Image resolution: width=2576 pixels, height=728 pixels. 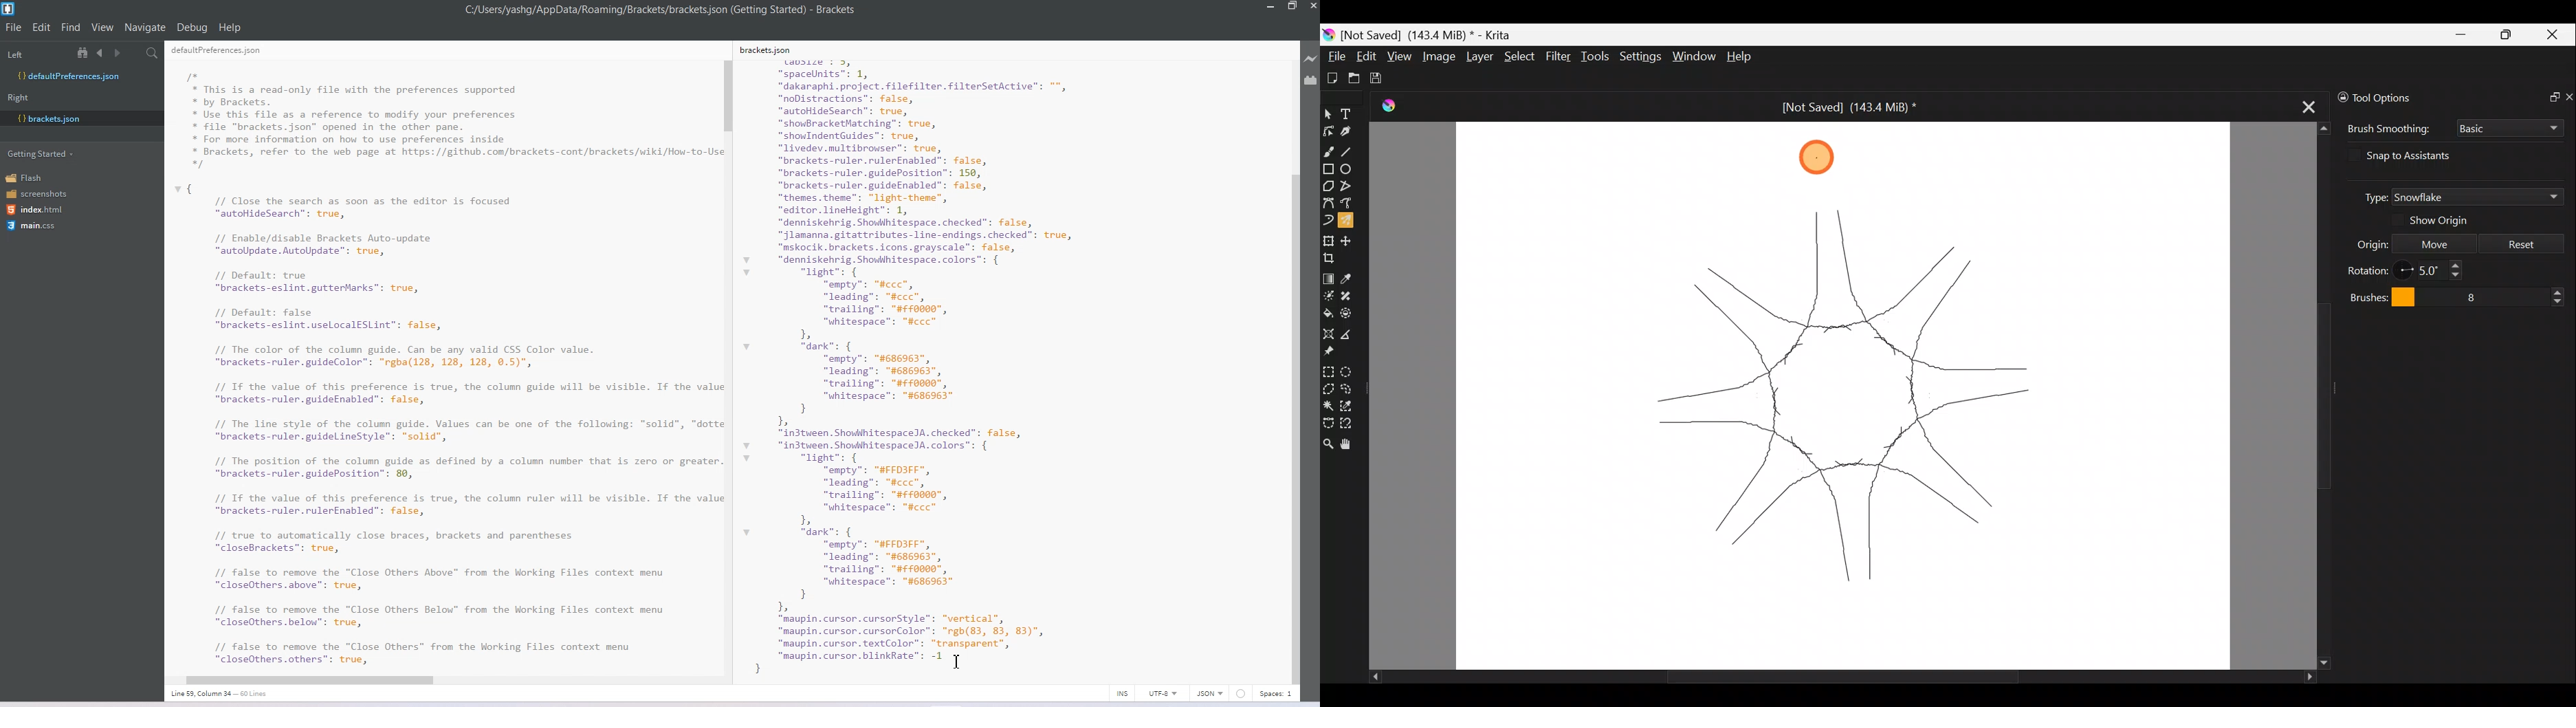 What do you see at coordinates (1347, 169) in the screenshot?
I see `Ellipse` at bounding box center [1347, 169].